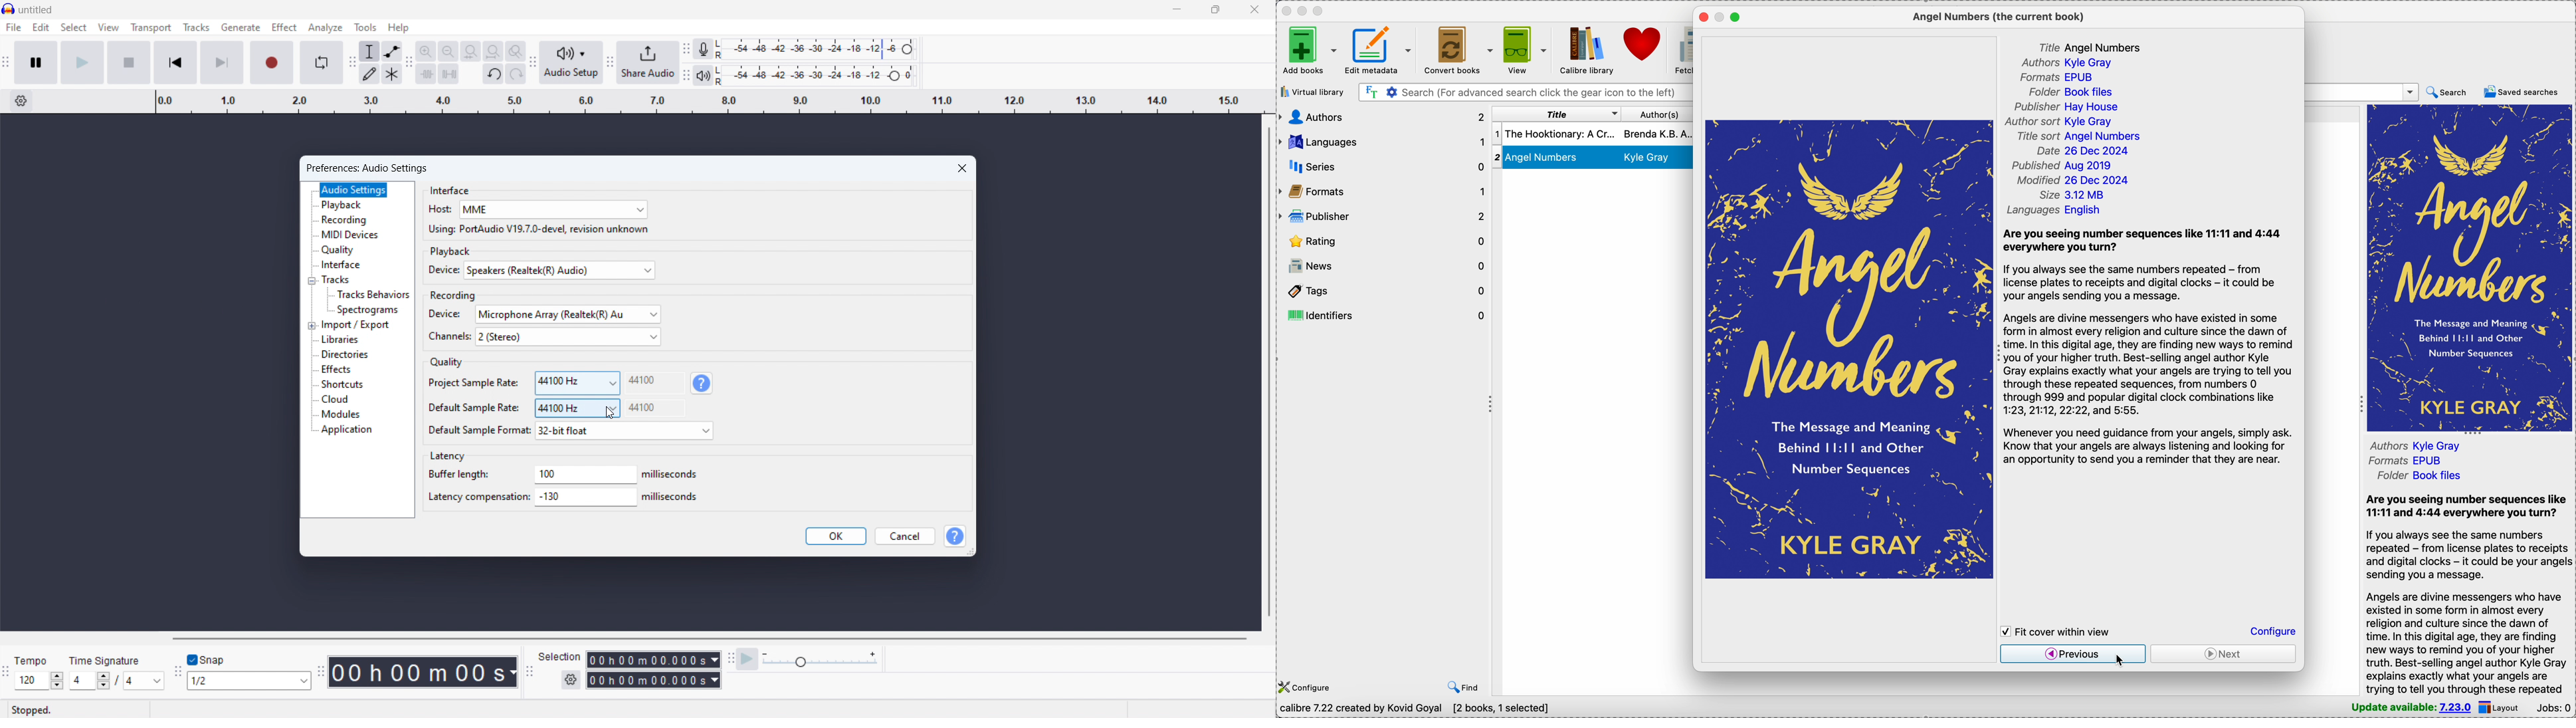 Image resolution: width=2576 pixels, height=728 pixels. Describe the element at coordinates (1309, 50) in the screenshot. I see `add books` at that location.